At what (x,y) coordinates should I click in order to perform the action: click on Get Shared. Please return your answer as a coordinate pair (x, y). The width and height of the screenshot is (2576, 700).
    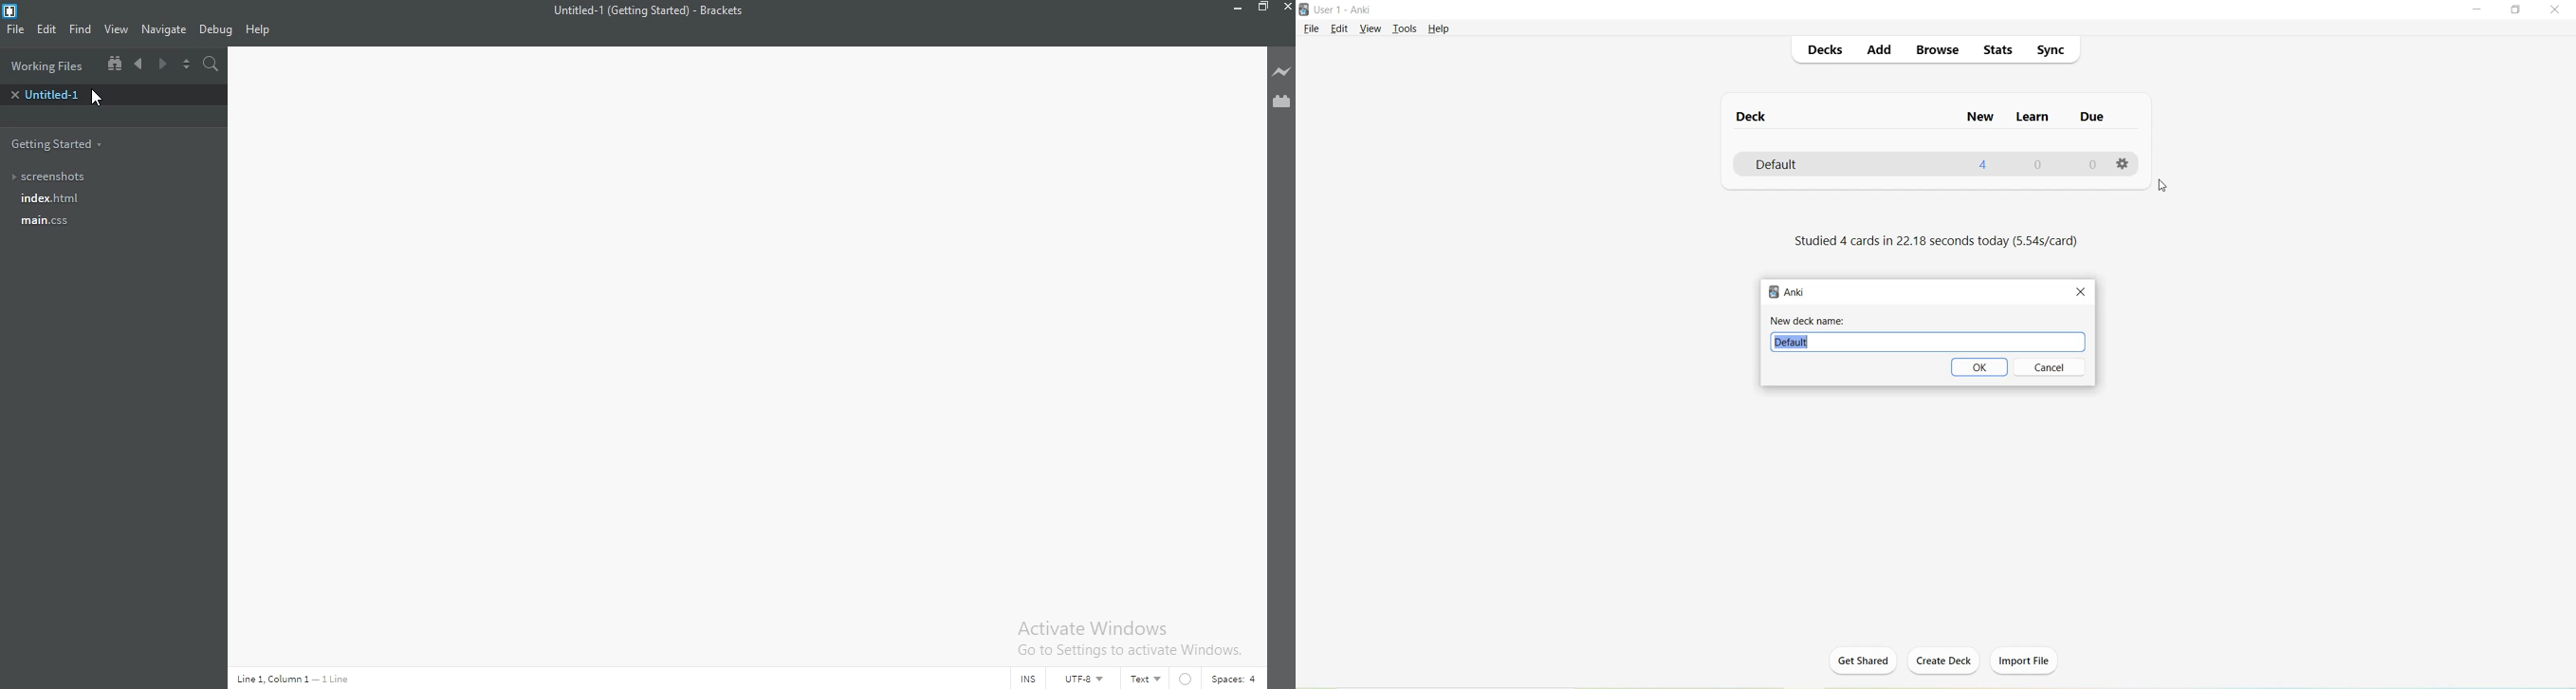
    Looking at the image, I should click on (1861, 664).